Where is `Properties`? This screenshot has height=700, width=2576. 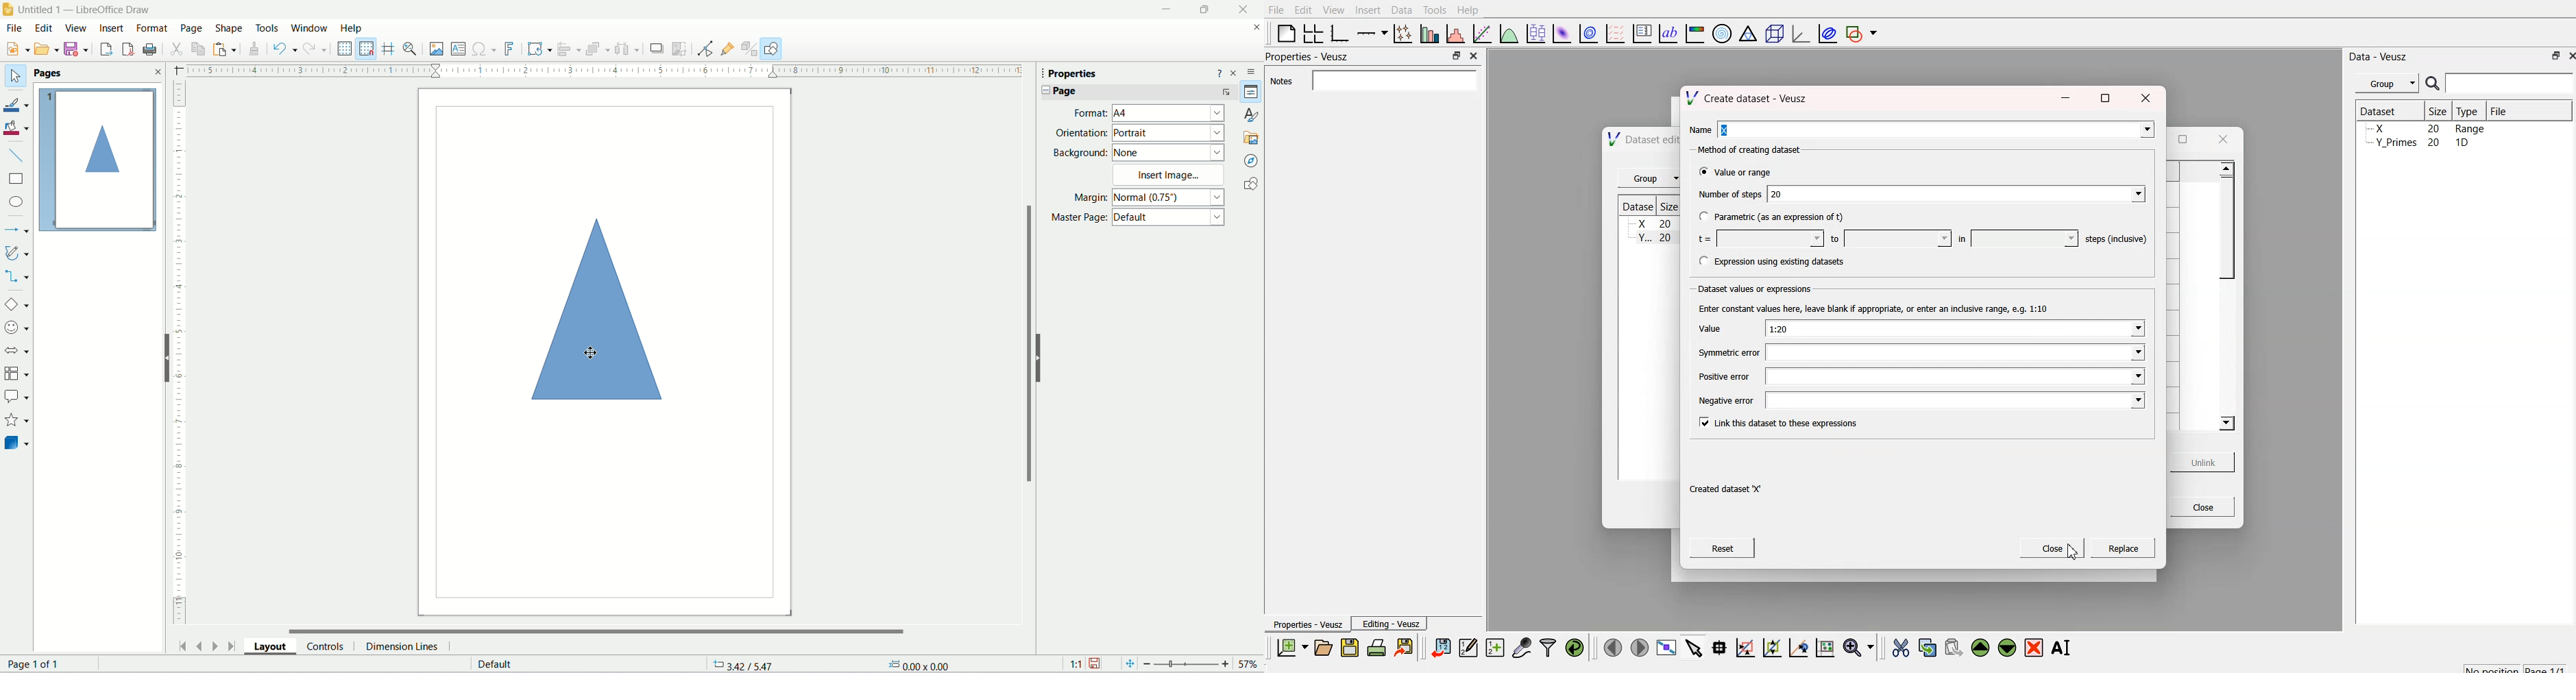
Properties is located at coordinates (1068, 74).